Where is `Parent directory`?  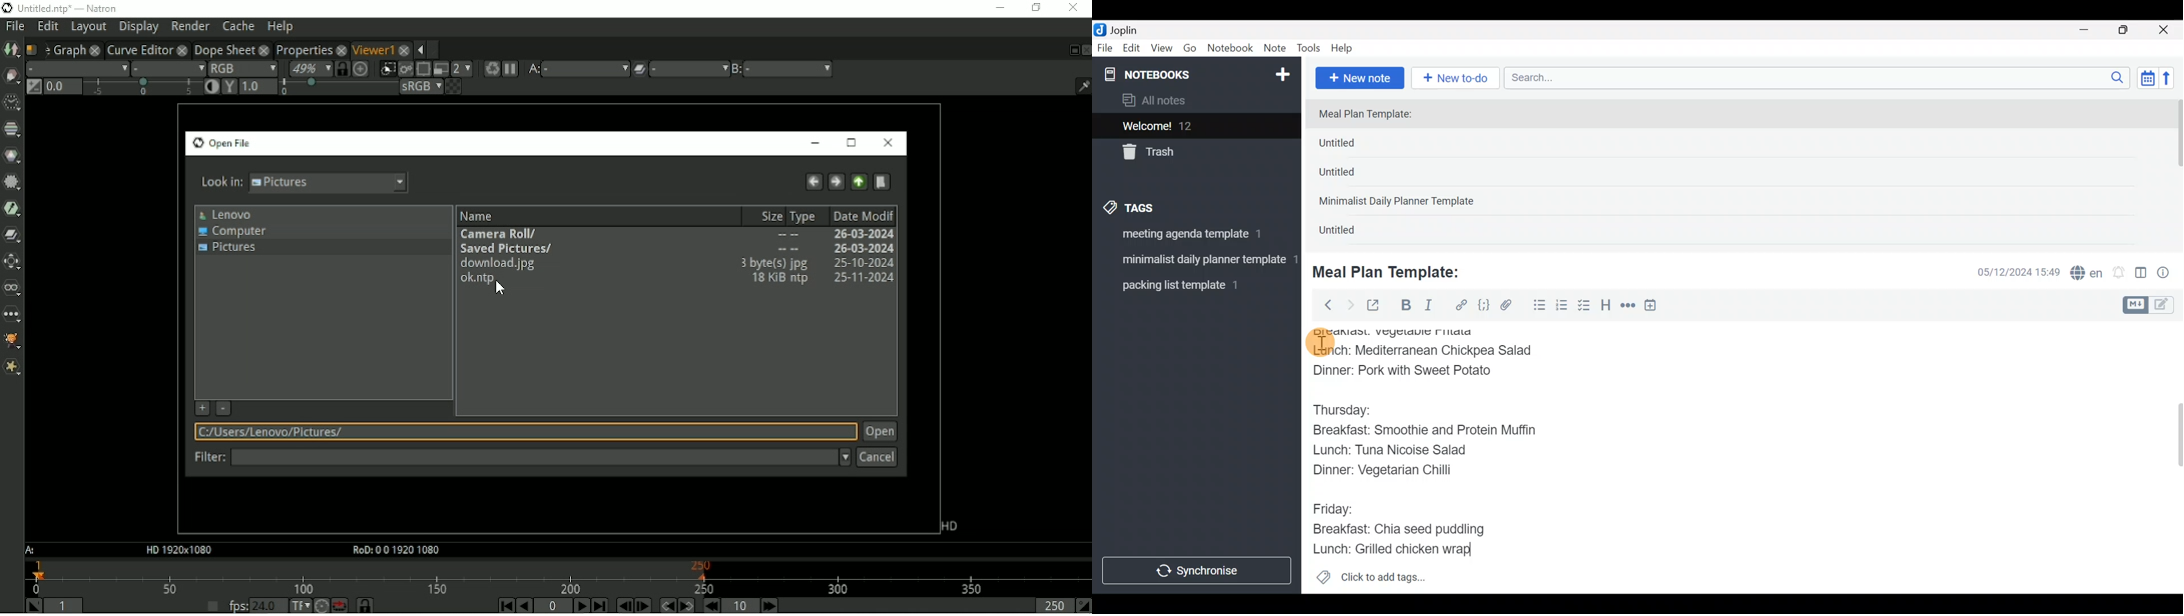 Parent directory is located at coordinates (860, 182).